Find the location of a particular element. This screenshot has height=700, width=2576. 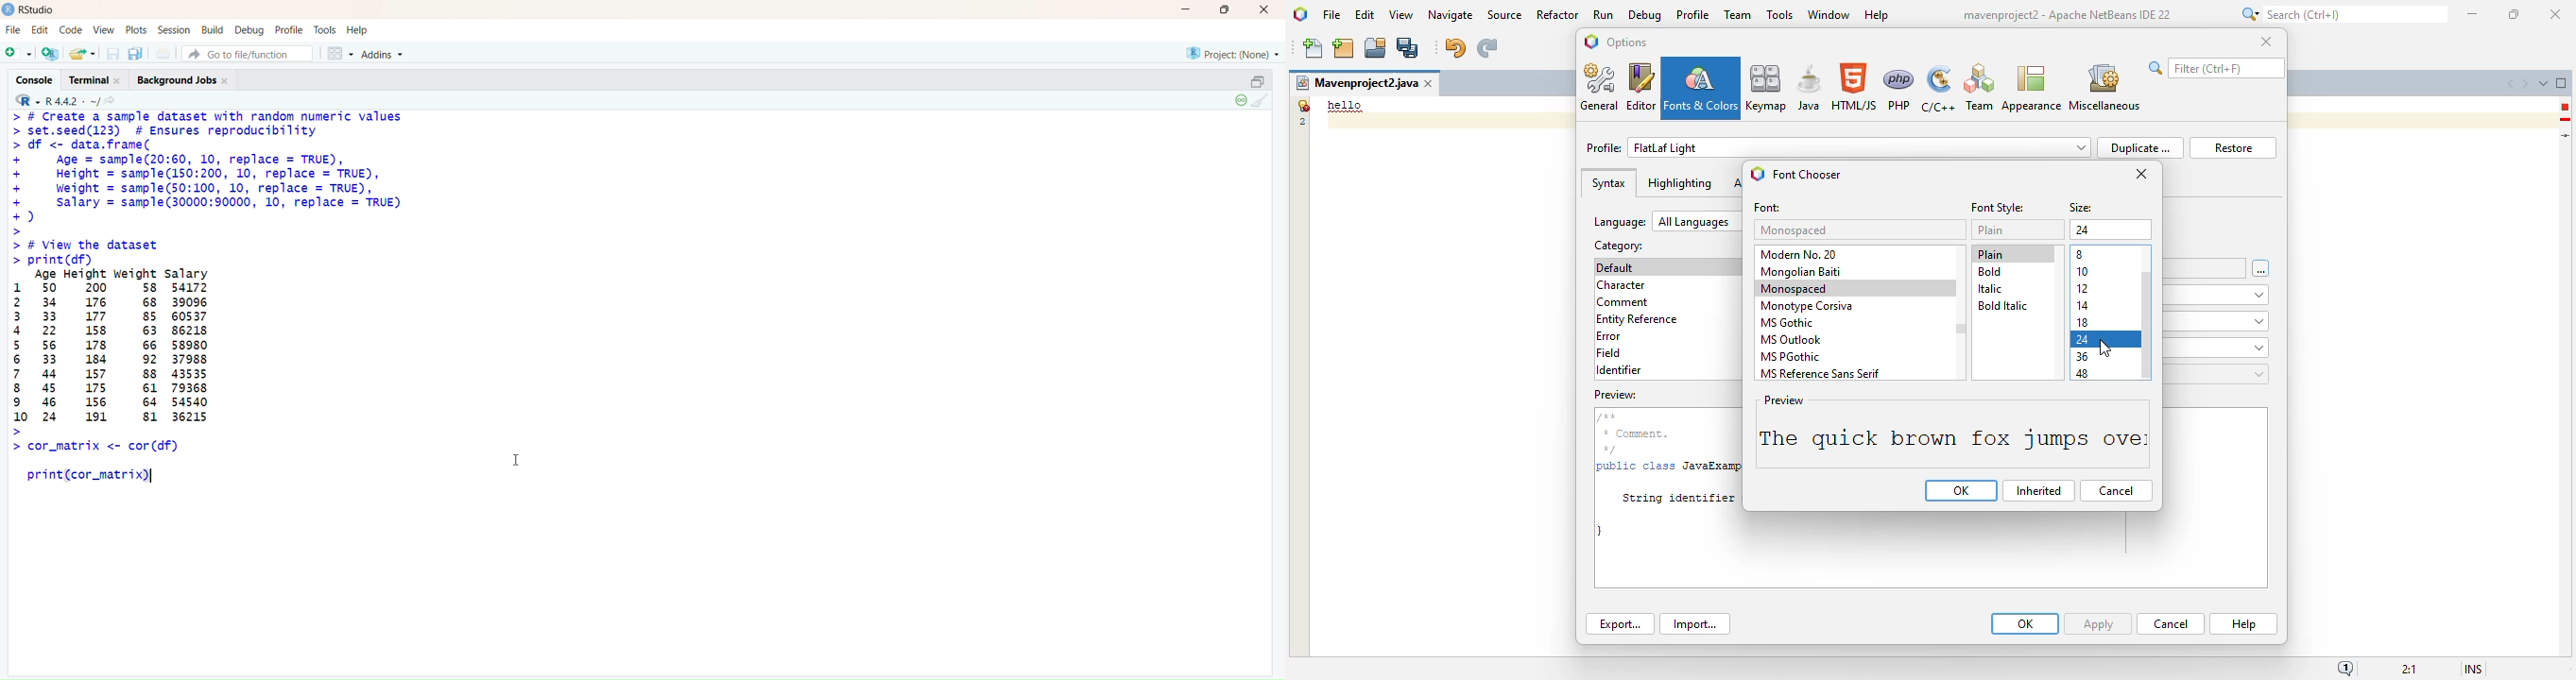

identifier is located at coordinates (1619, 370).